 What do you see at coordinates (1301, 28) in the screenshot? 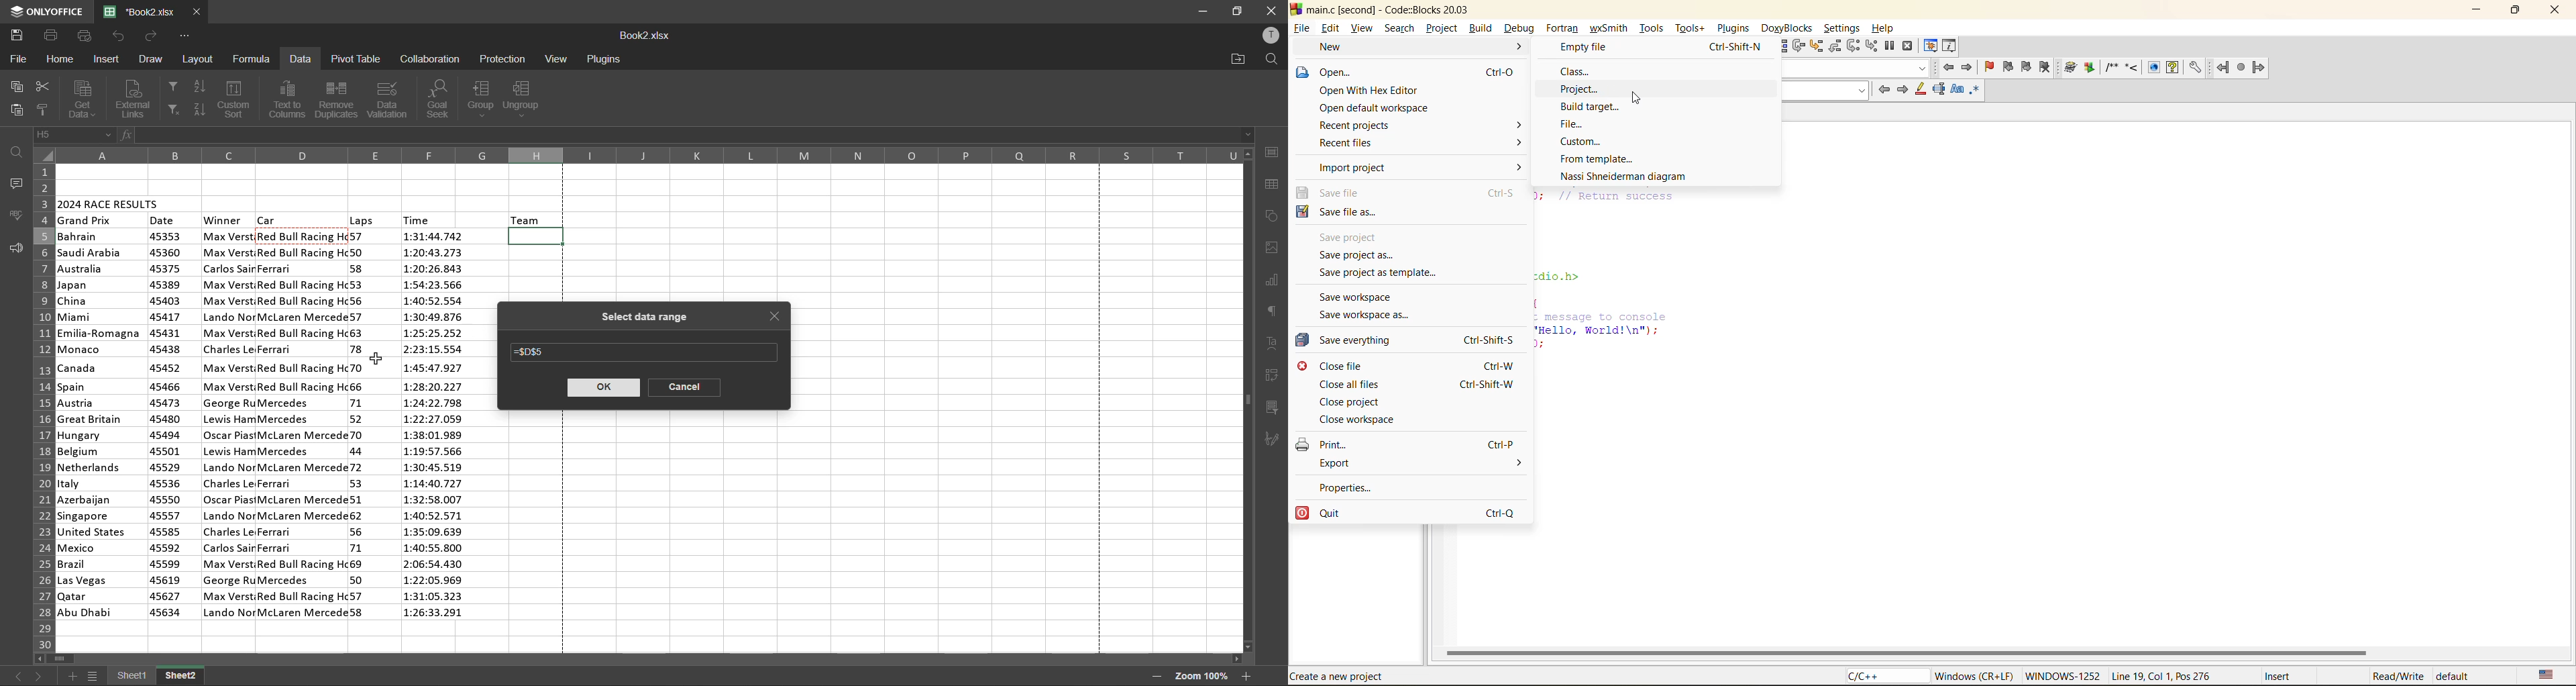
I see `file` at bounding box center [1301, 28].